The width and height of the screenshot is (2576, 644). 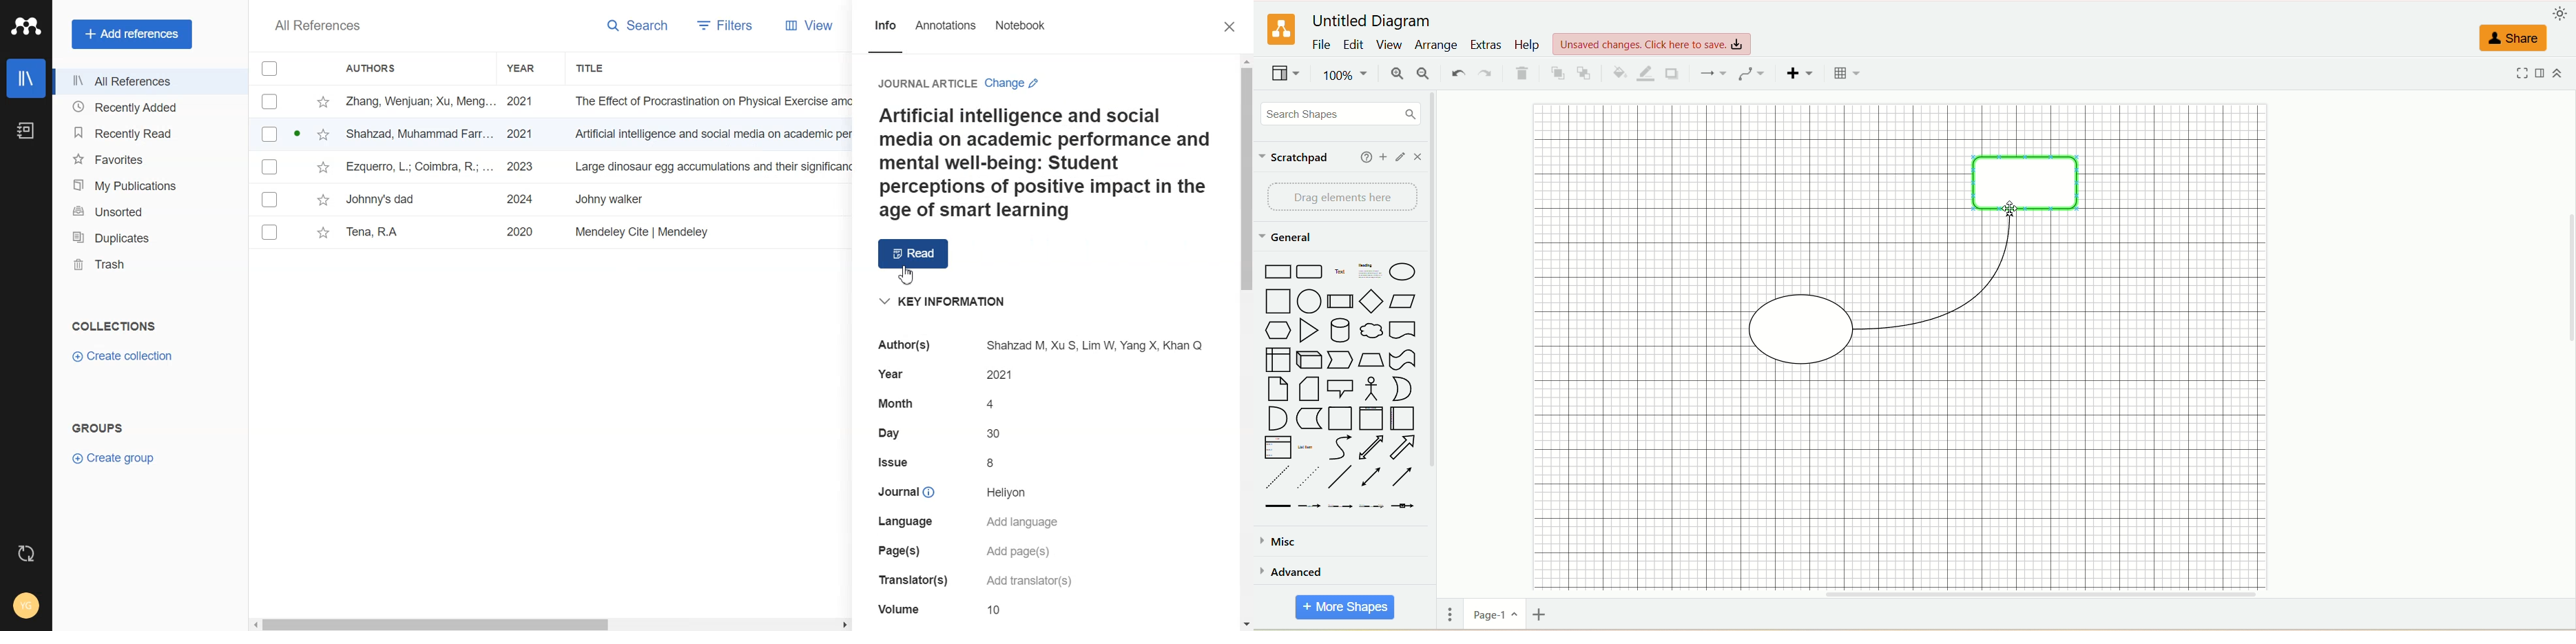 I want to click on Key information , so click(x=944, y=302).